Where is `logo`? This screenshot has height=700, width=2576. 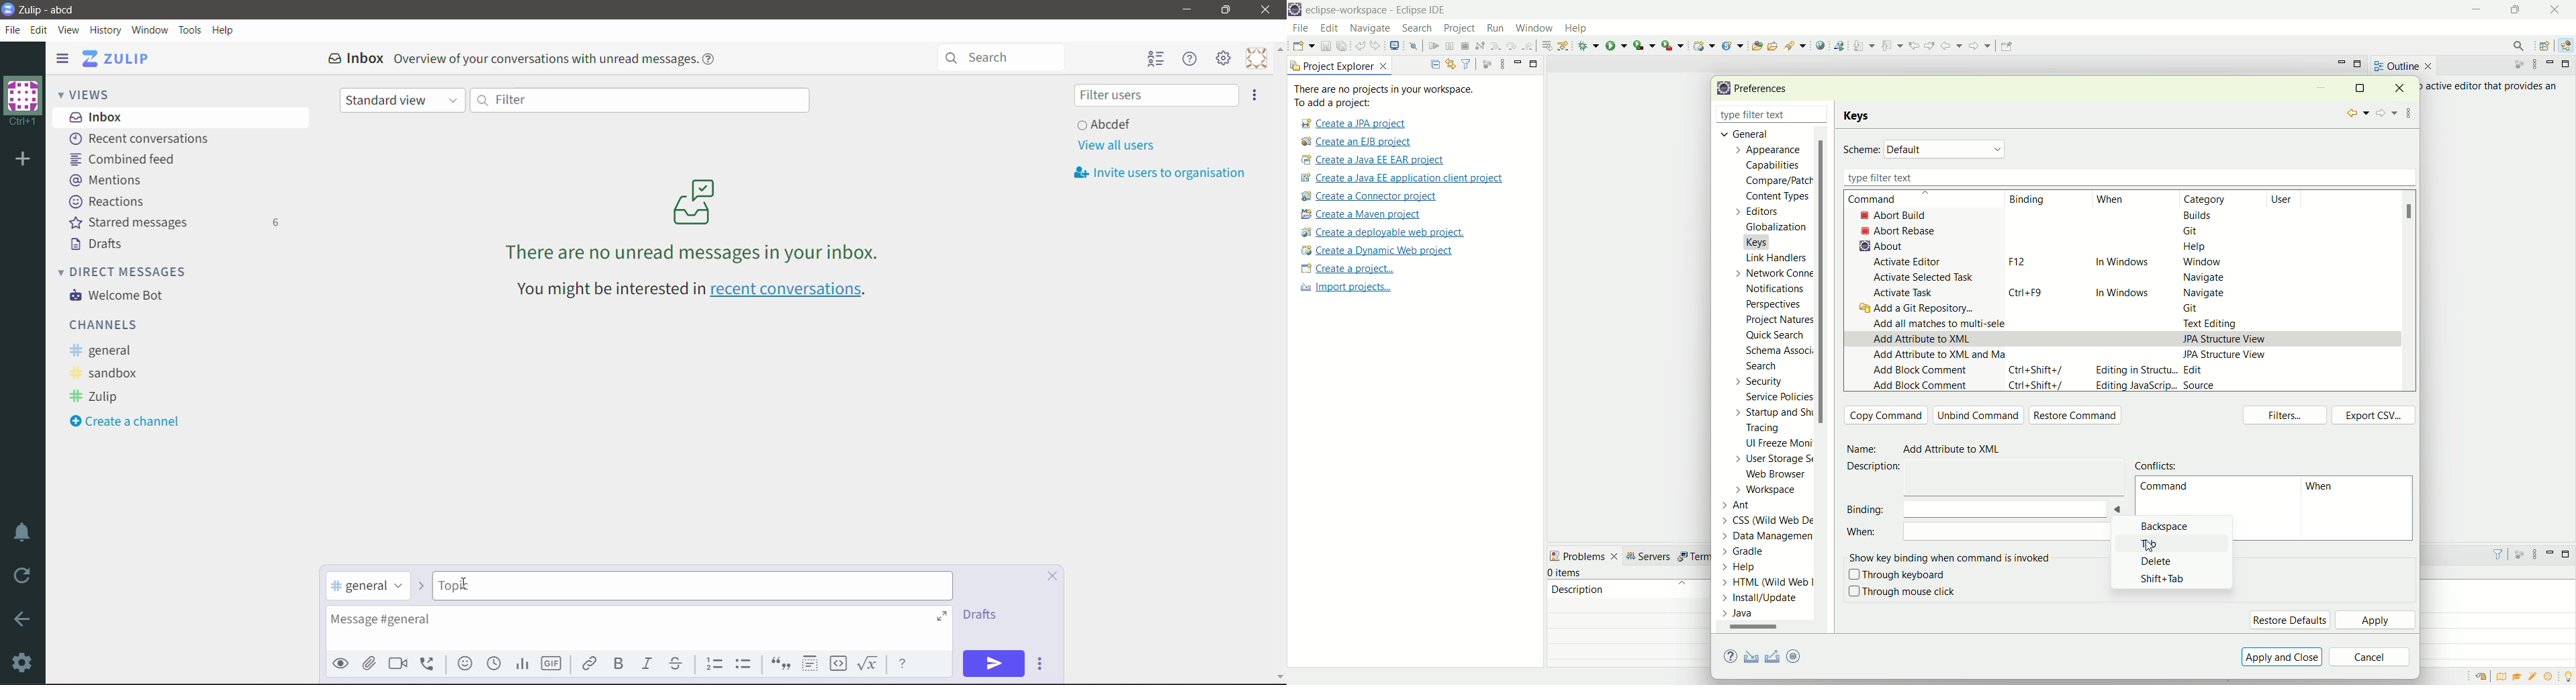 logo is located at coordinates (1721, 89).